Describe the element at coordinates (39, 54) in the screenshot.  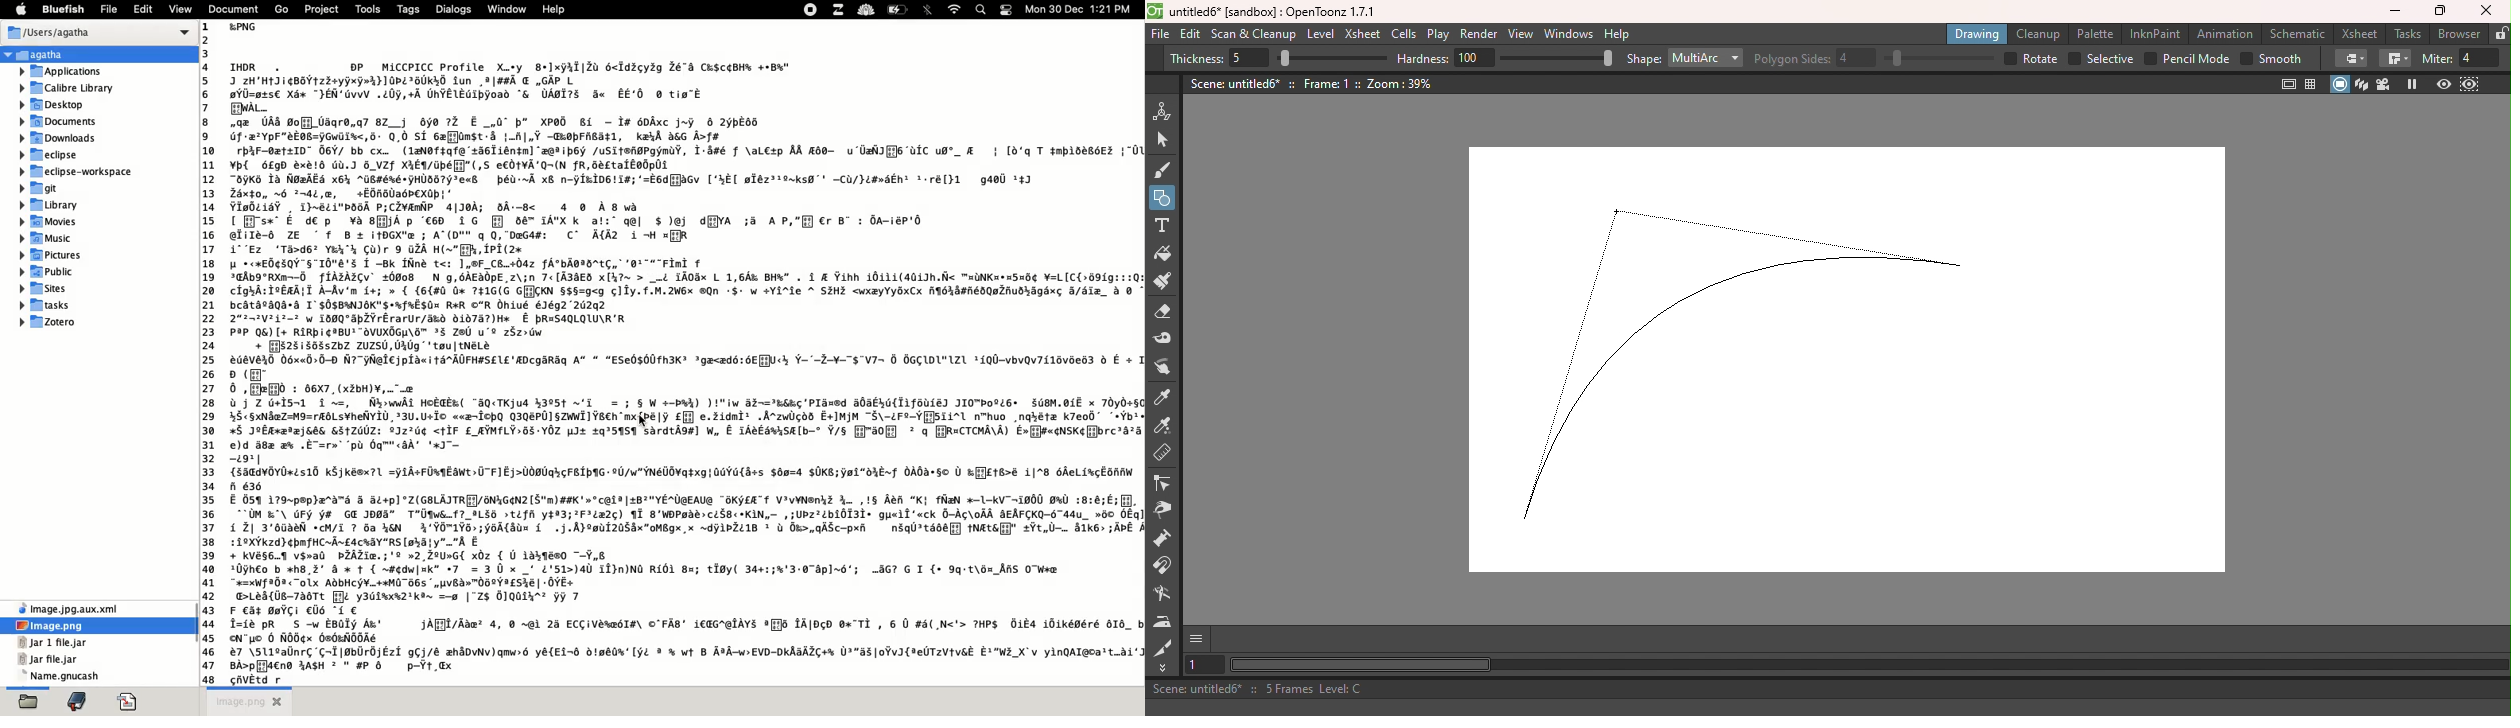
I see `Agatha` at that location.